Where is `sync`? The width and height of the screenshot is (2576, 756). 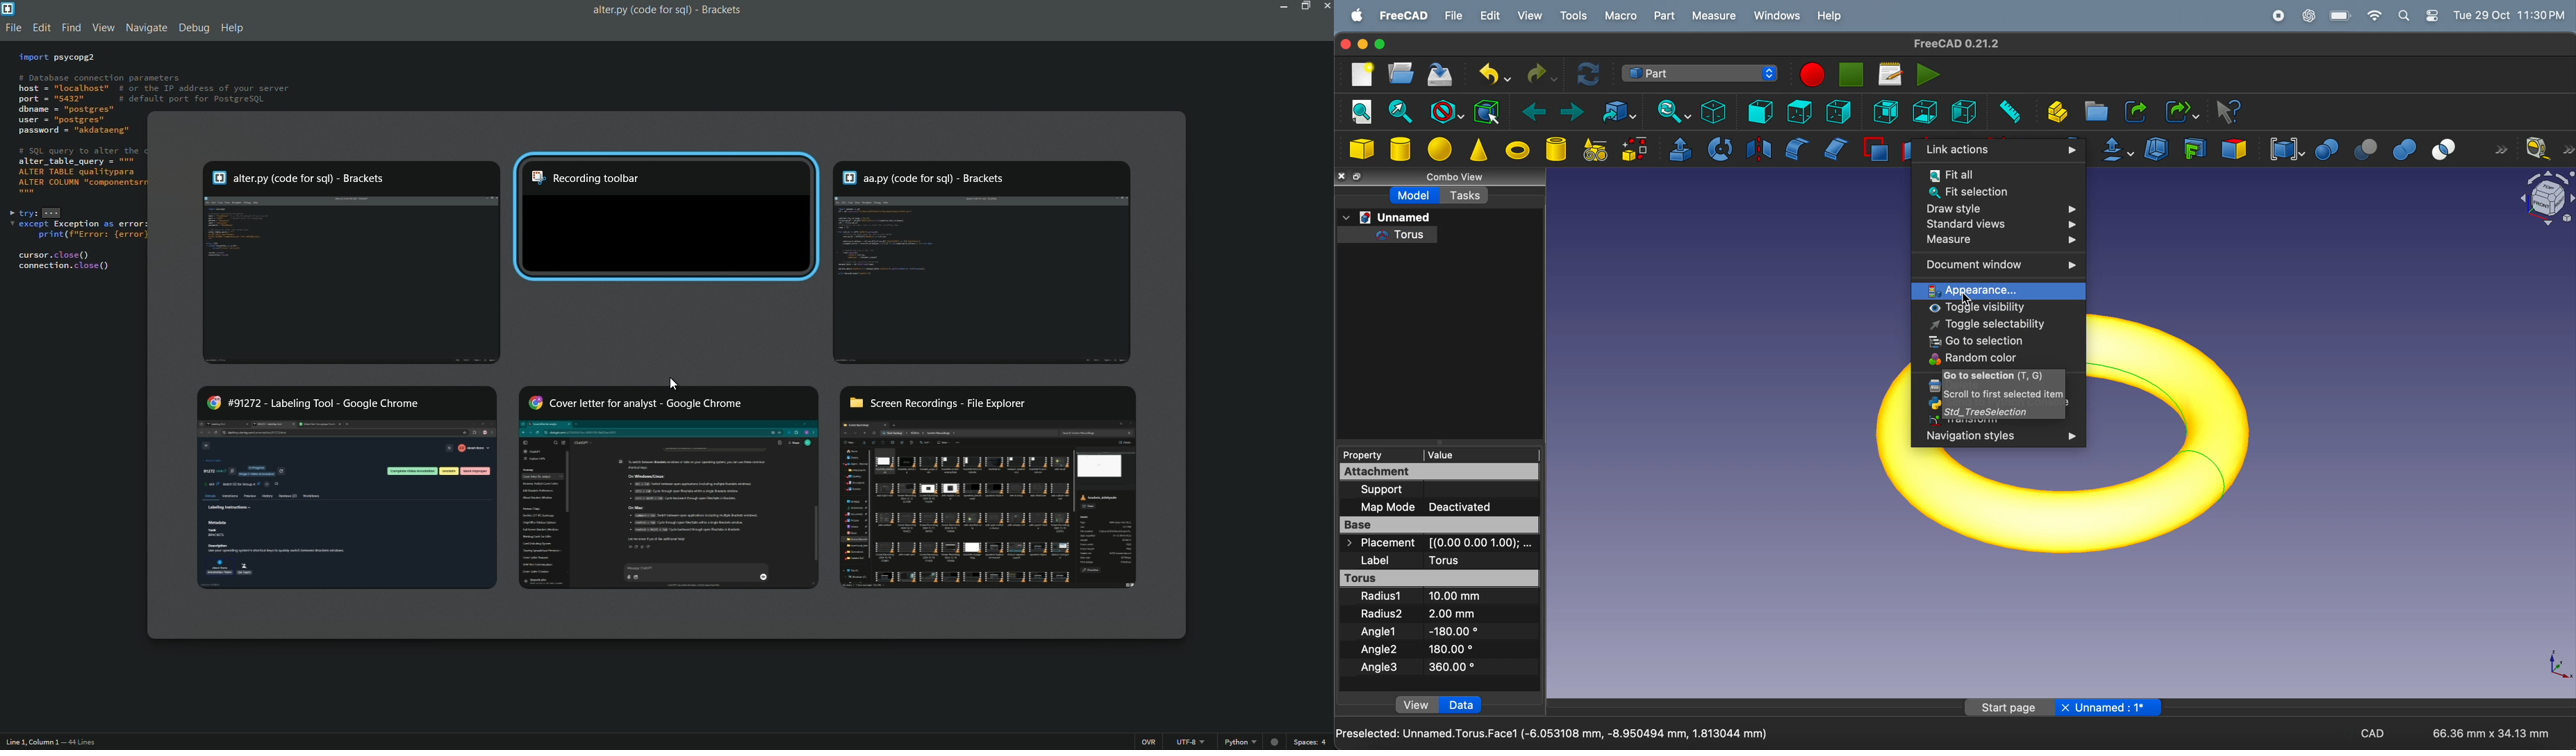 sync is located at coordinates (1668, 110).